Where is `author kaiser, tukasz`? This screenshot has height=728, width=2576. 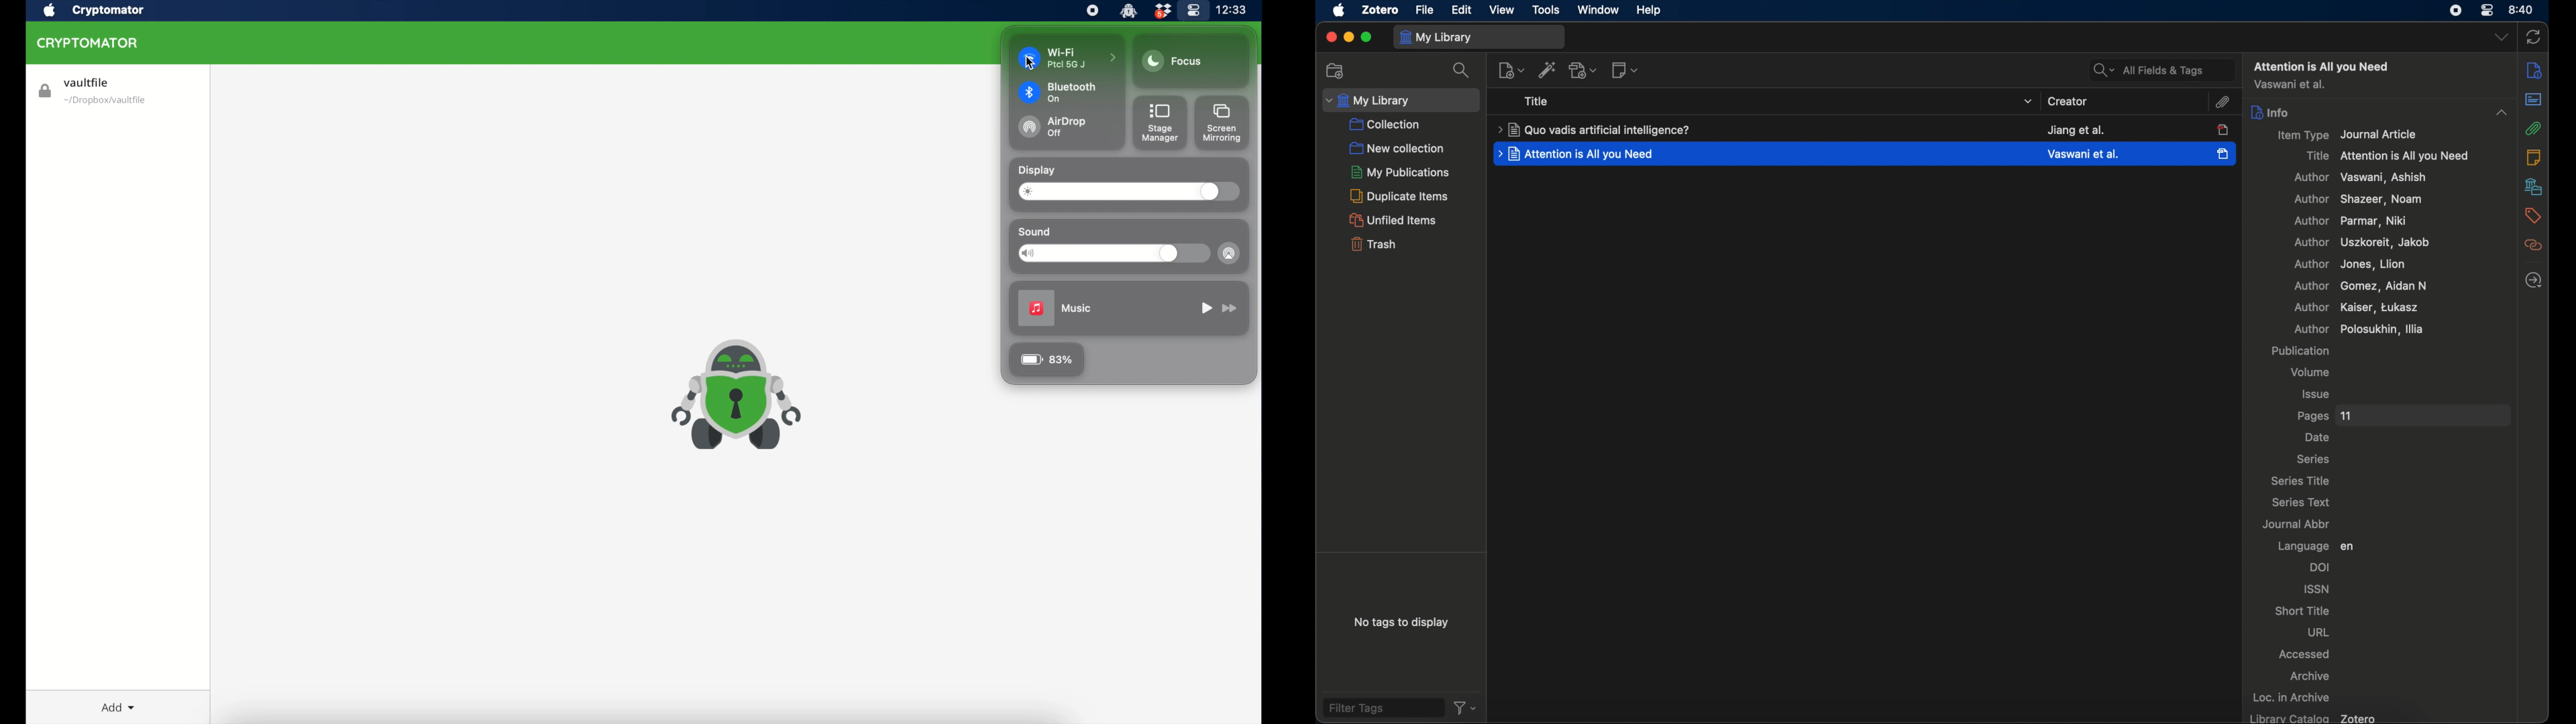 author kaiser, tukasz is located at coordinates (2355, 307).